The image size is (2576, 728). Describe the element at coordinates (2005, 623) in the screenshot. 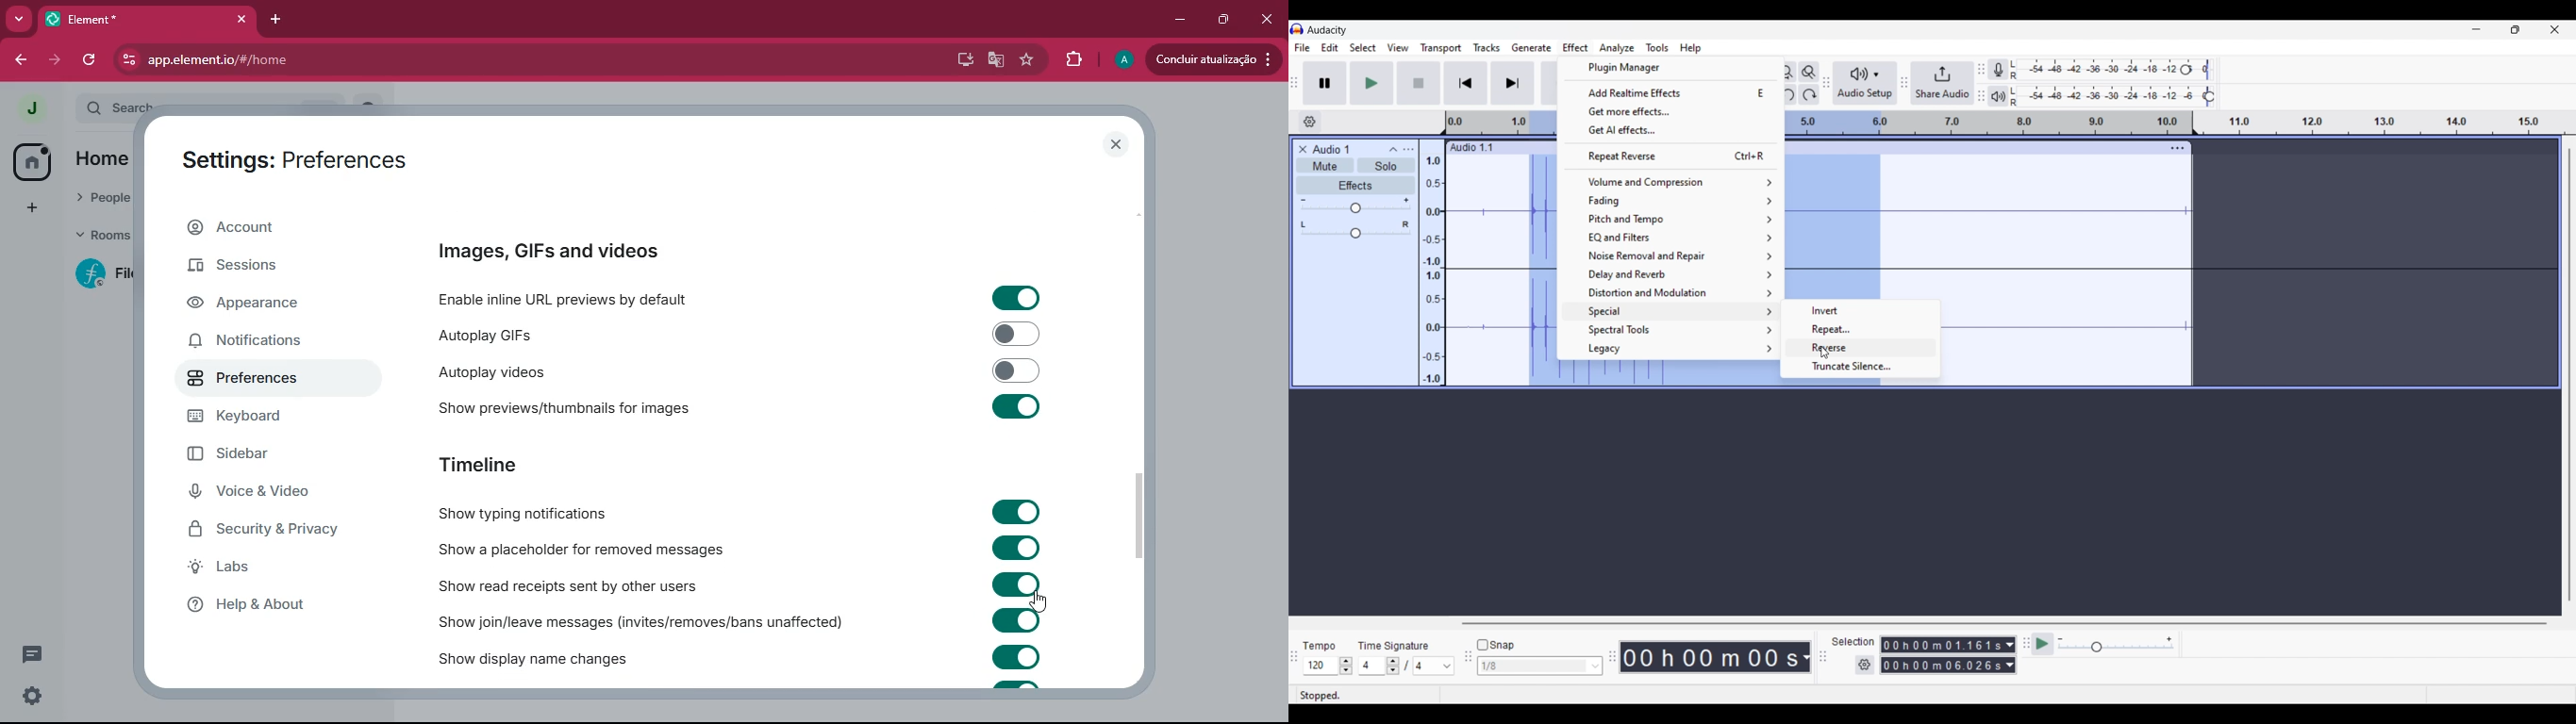

I see `Horizontal slide bar` at that location.